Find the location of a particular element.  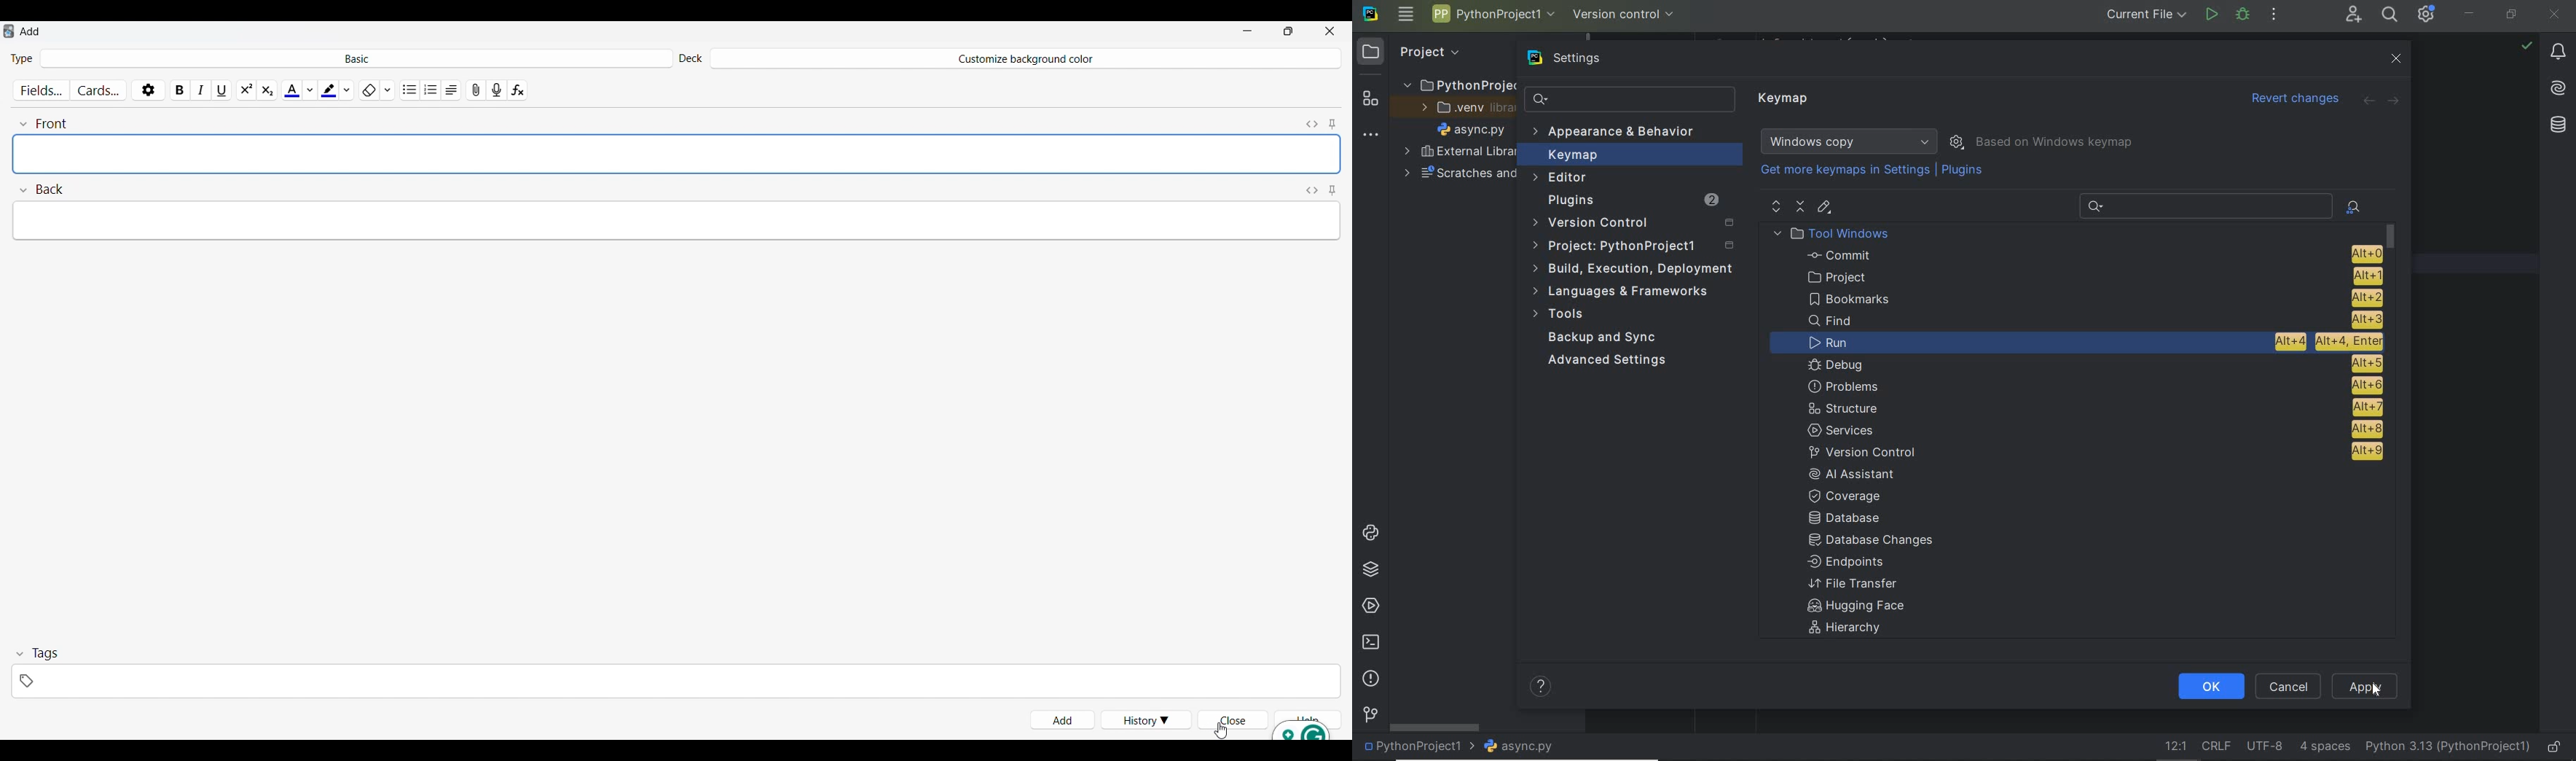

make file ready only is located at coordinates (2554, 748).